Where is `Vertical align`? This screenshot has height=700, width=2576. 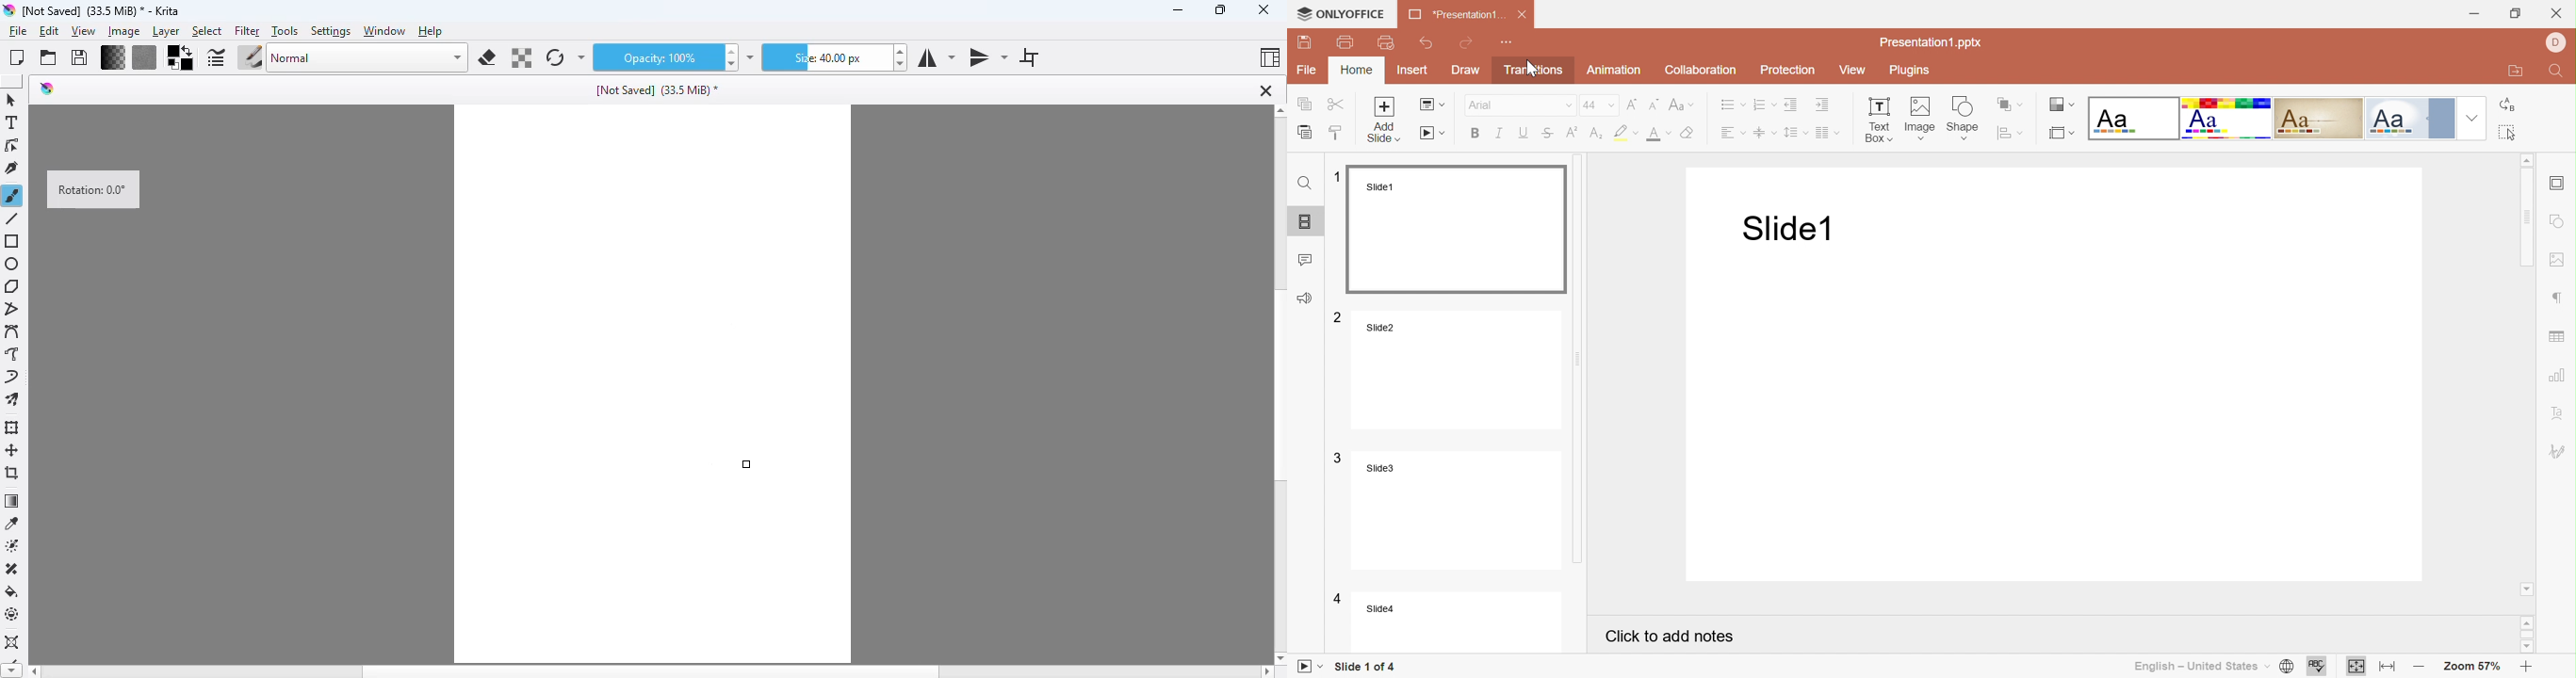
Vertical align is located at coordinates (1764, 135).